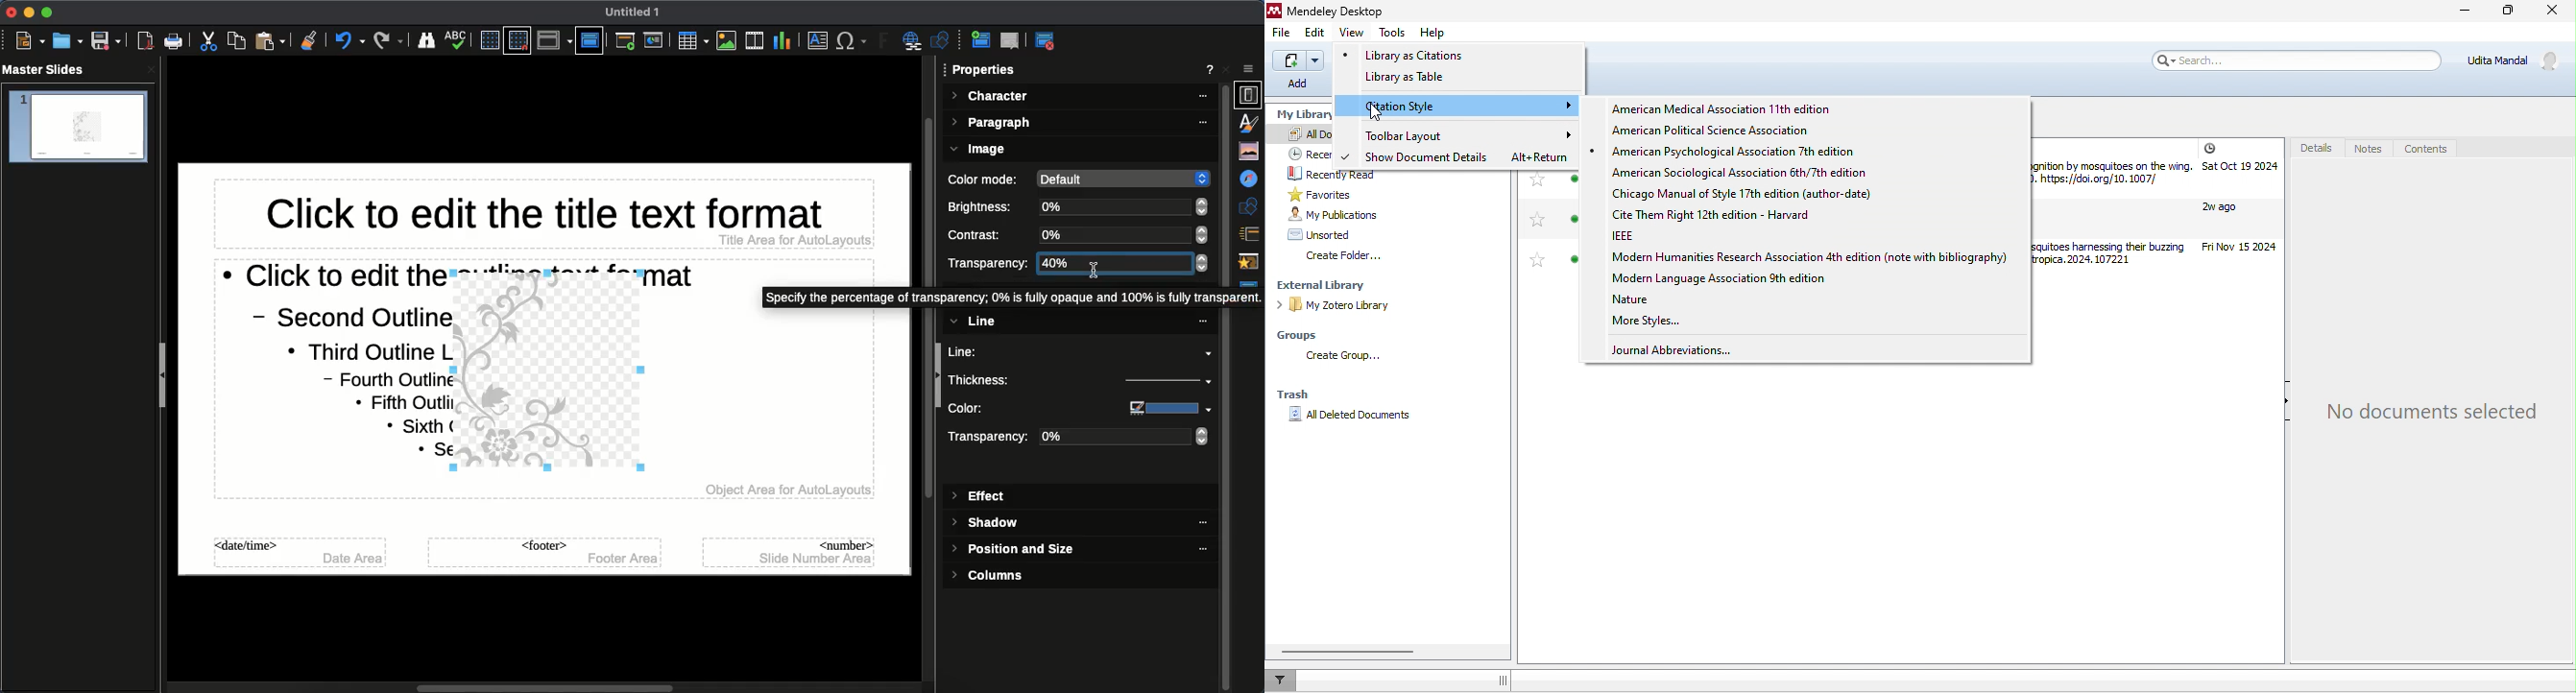 This screenshot has width=2576, height=700. I want to click on Untitled, so click(633, 12).